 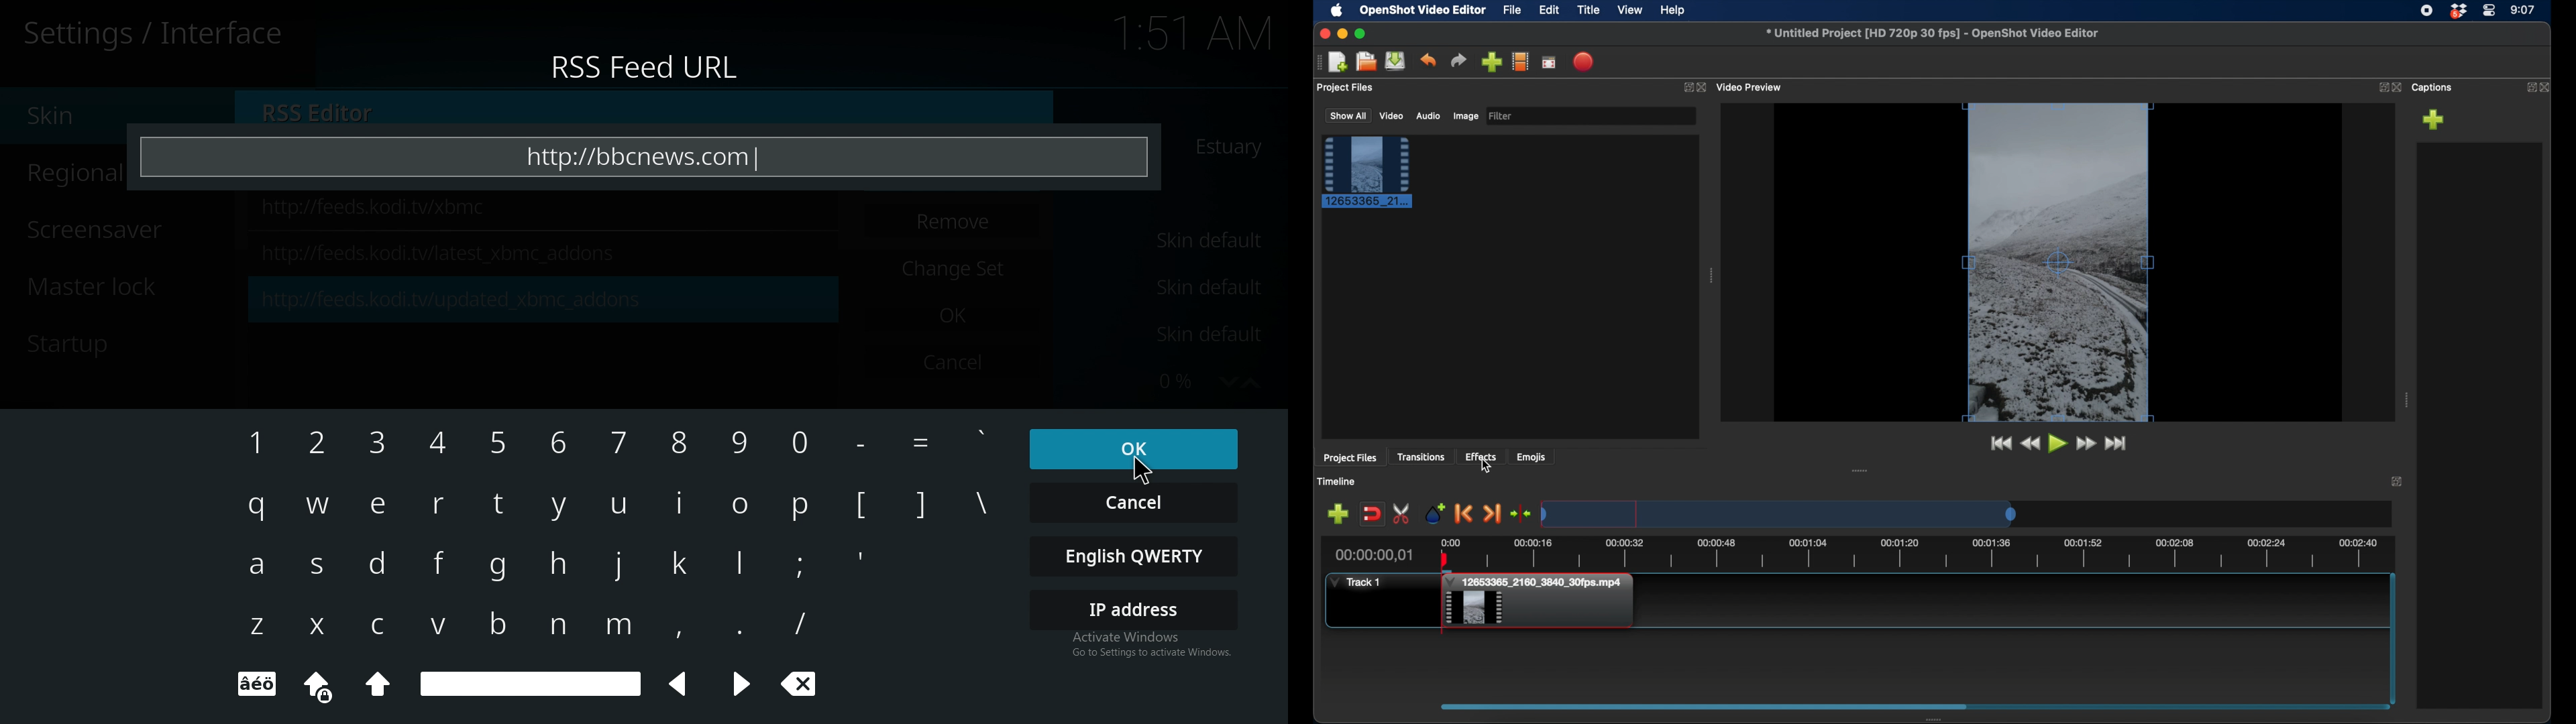 What do you see at coordinates (1703, 707) in the screenshot?
I see `scroll box` at bounding box center [1703, 707].